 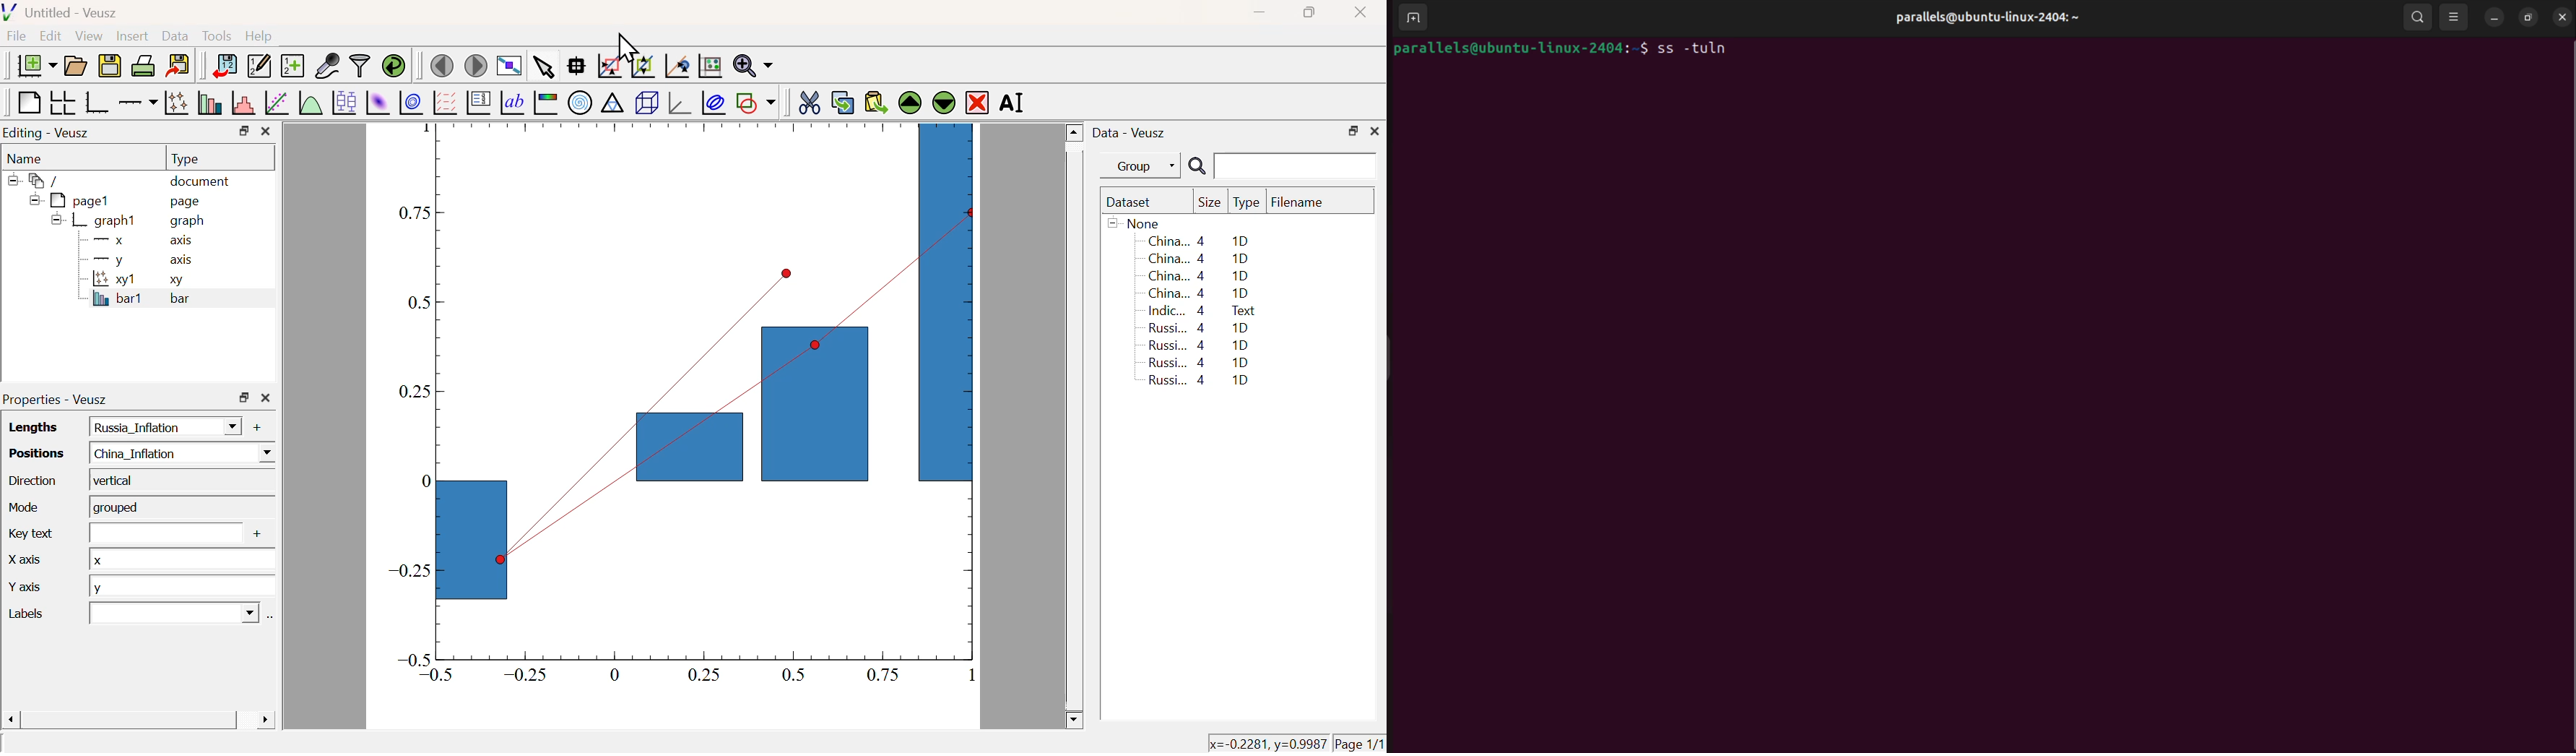 I want to click on Close, so click(x=266, y=399).